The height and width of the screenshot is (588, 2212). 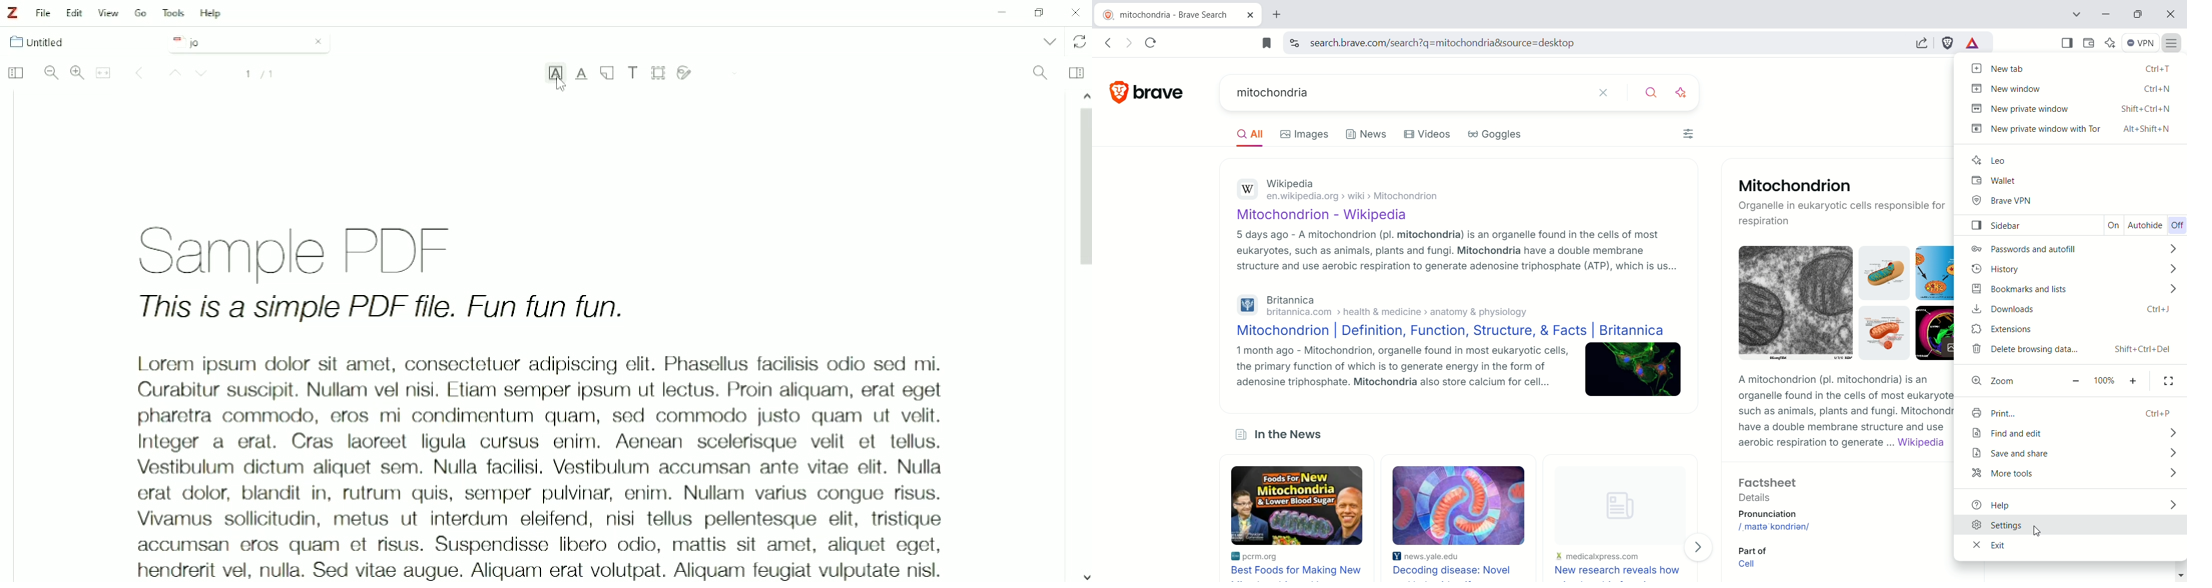 I want to click on Note Annotation, so click(x=607, y=74).